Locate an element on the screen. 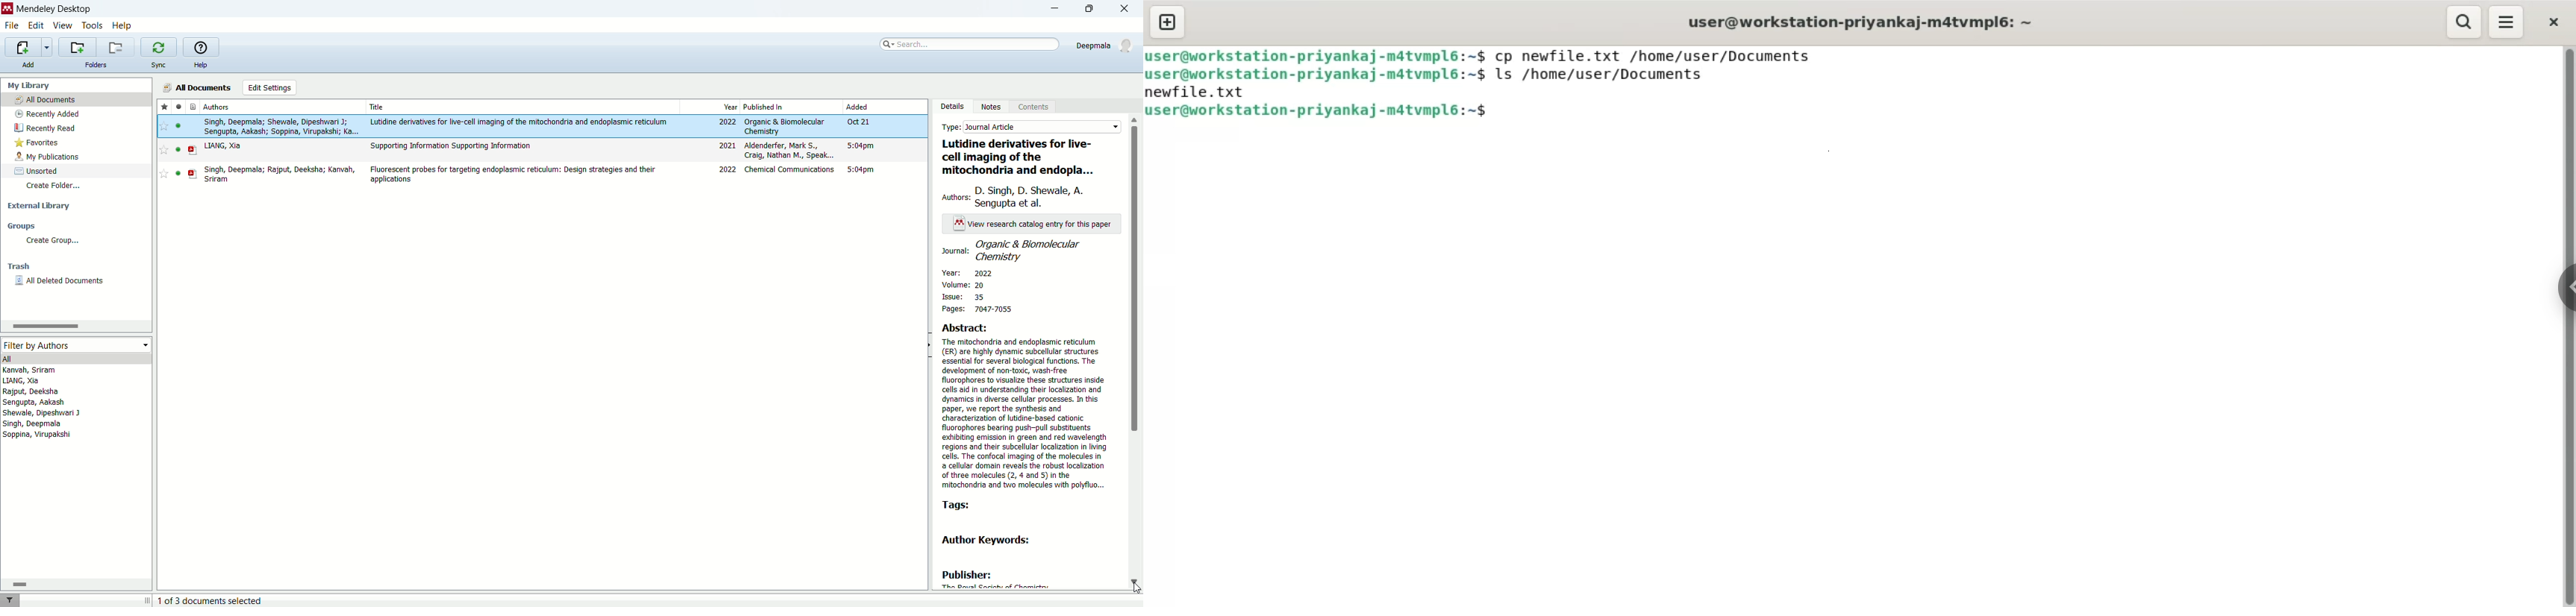  notes is located at coordinates (994, 106).